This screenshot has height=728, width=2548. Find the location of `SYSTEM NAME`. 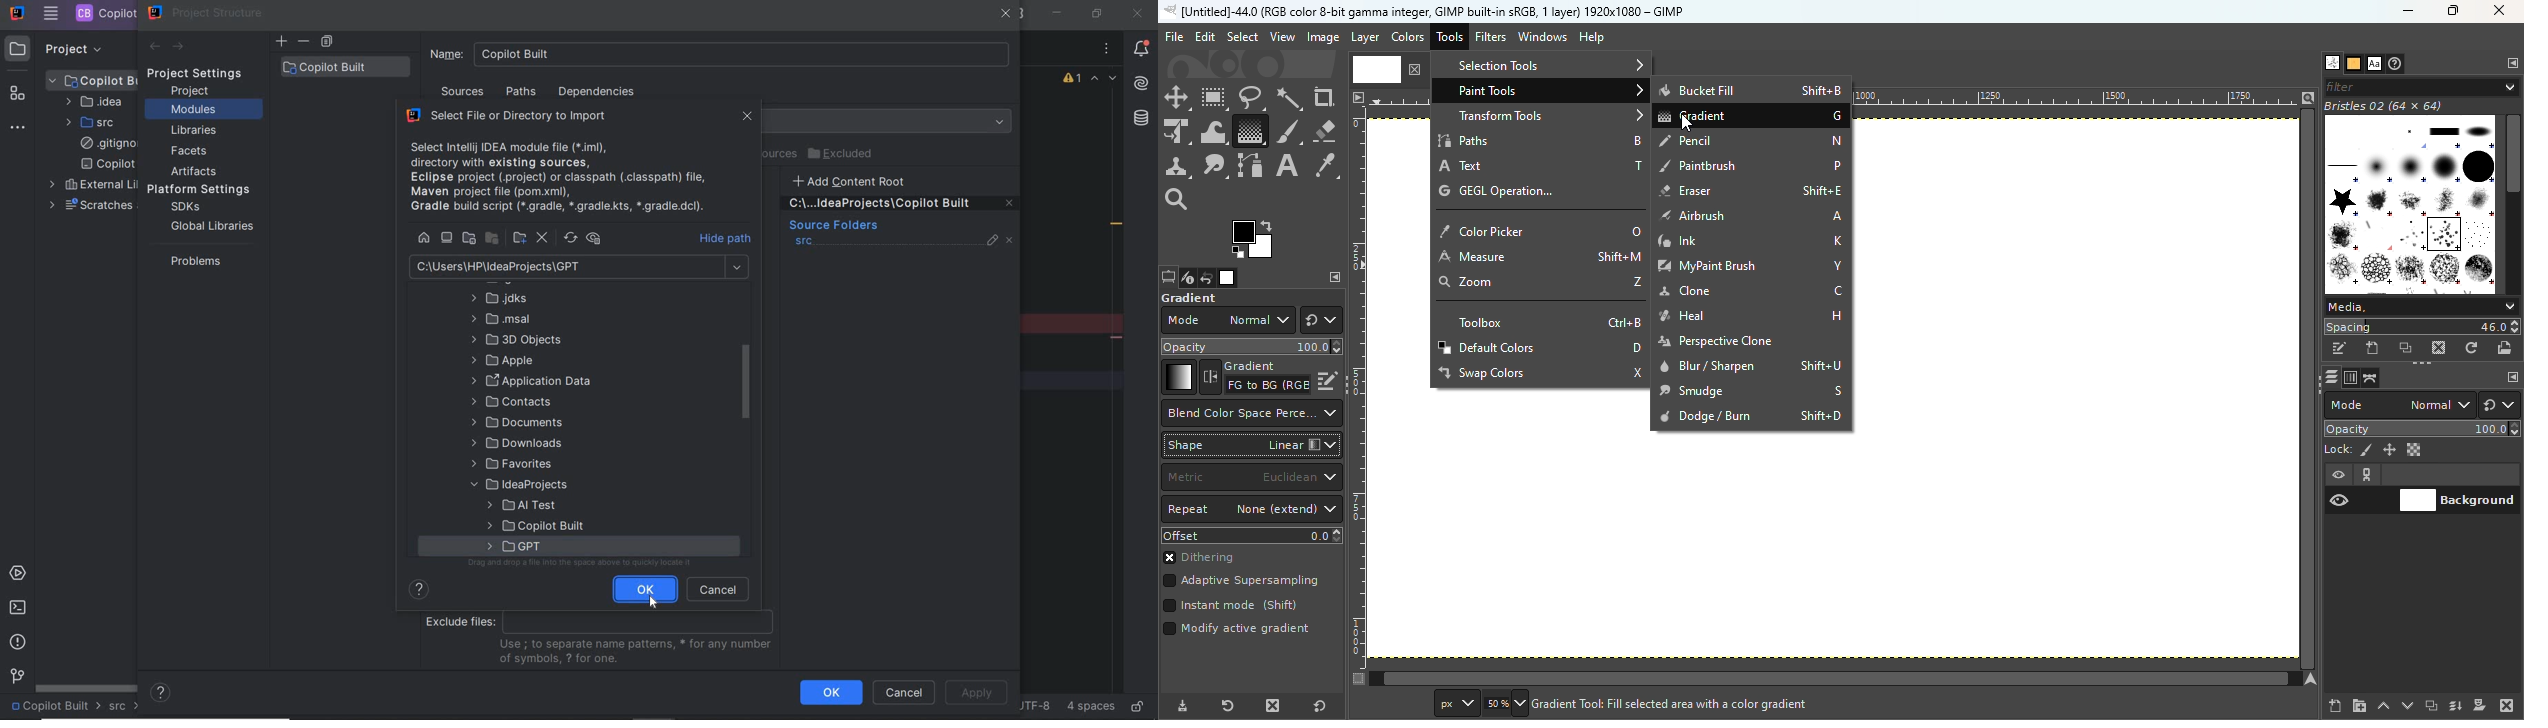

SYSTEM NAME is located at coordinates (16, 14).